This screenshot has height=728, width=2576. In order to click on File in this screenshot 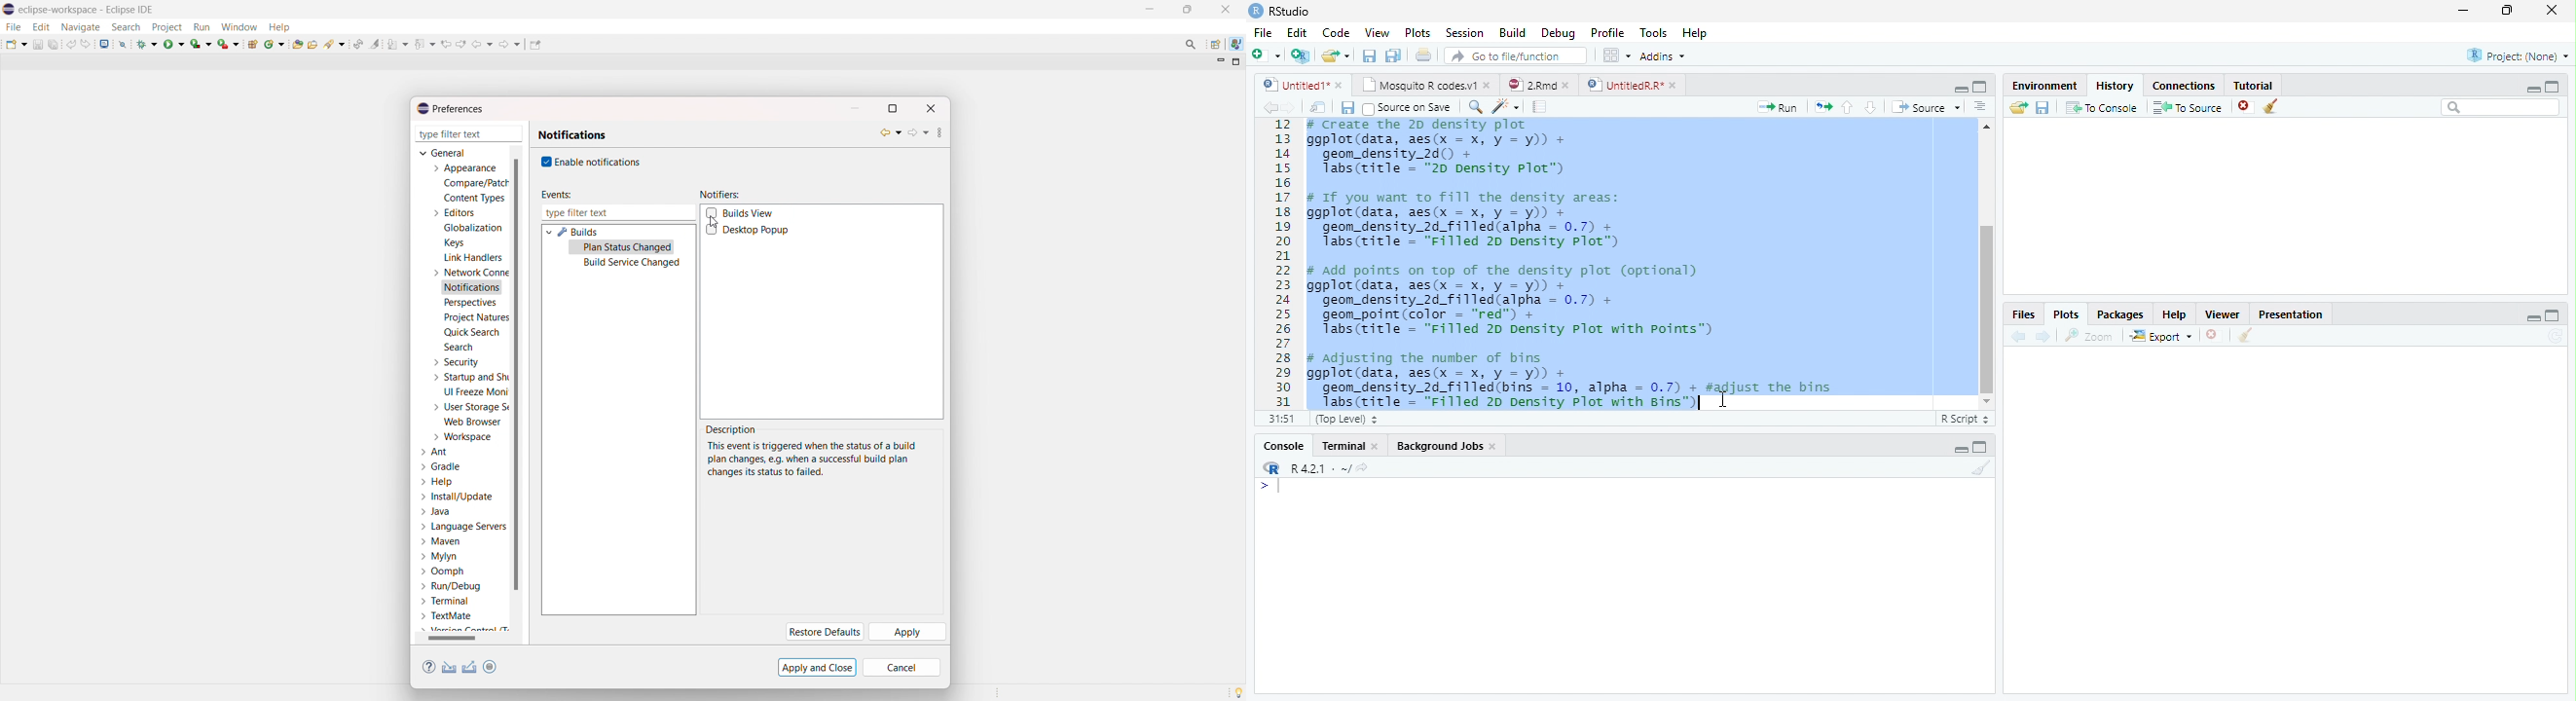, I will do `click(1263, 34)`.